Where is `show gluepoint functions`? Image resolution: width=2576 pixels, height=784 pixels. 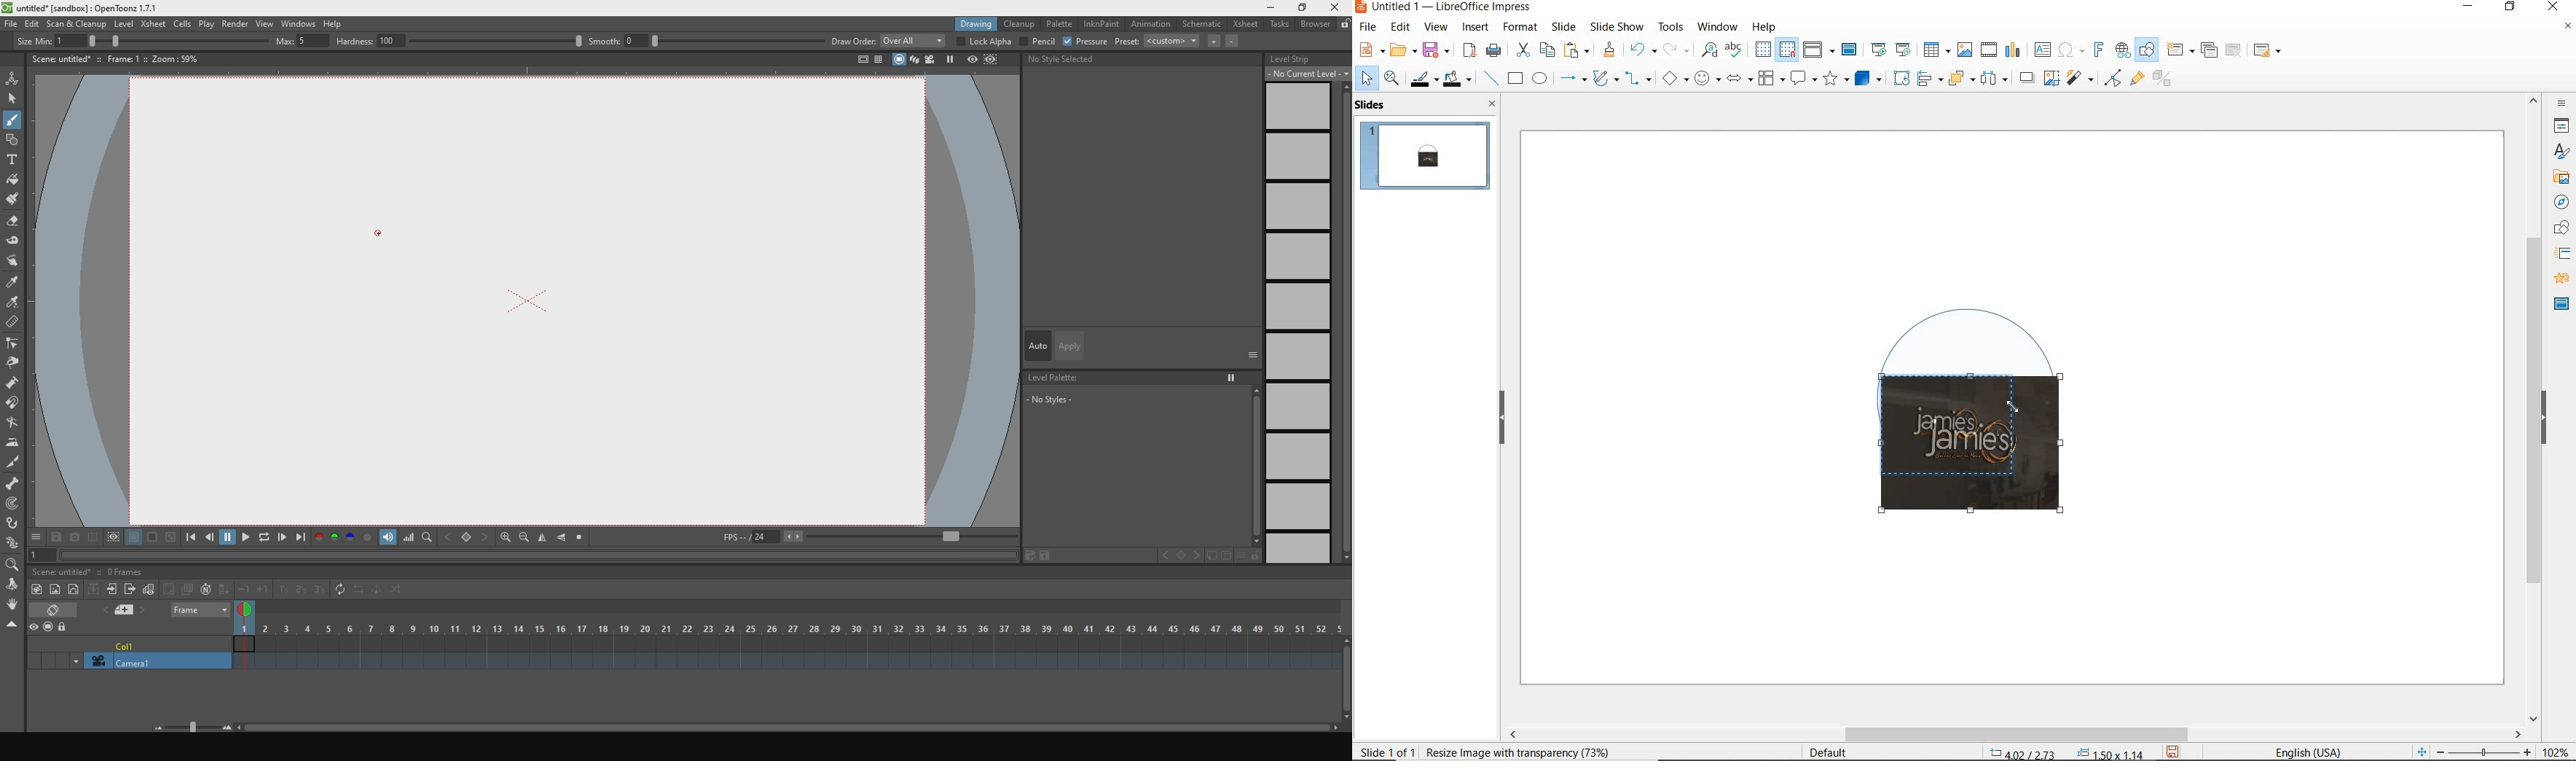
show gluepoint functions is located at coordinates (2134, 79).